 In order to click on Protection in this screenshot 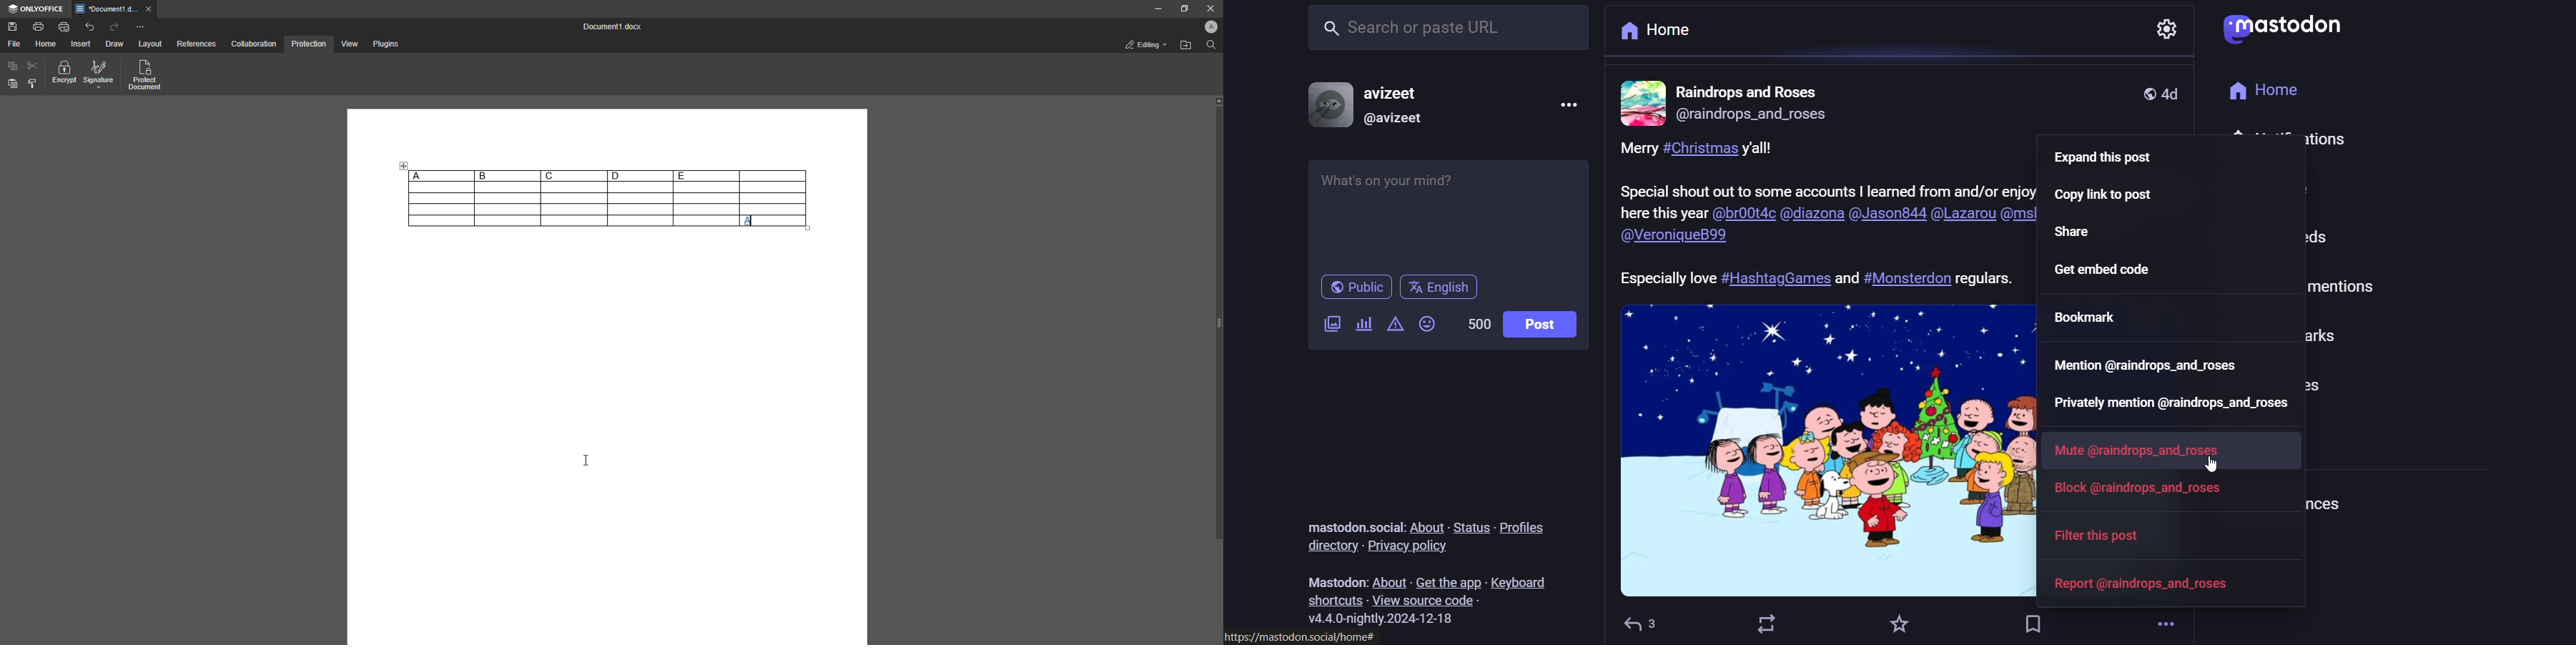, I will do `click(308, 43)`.